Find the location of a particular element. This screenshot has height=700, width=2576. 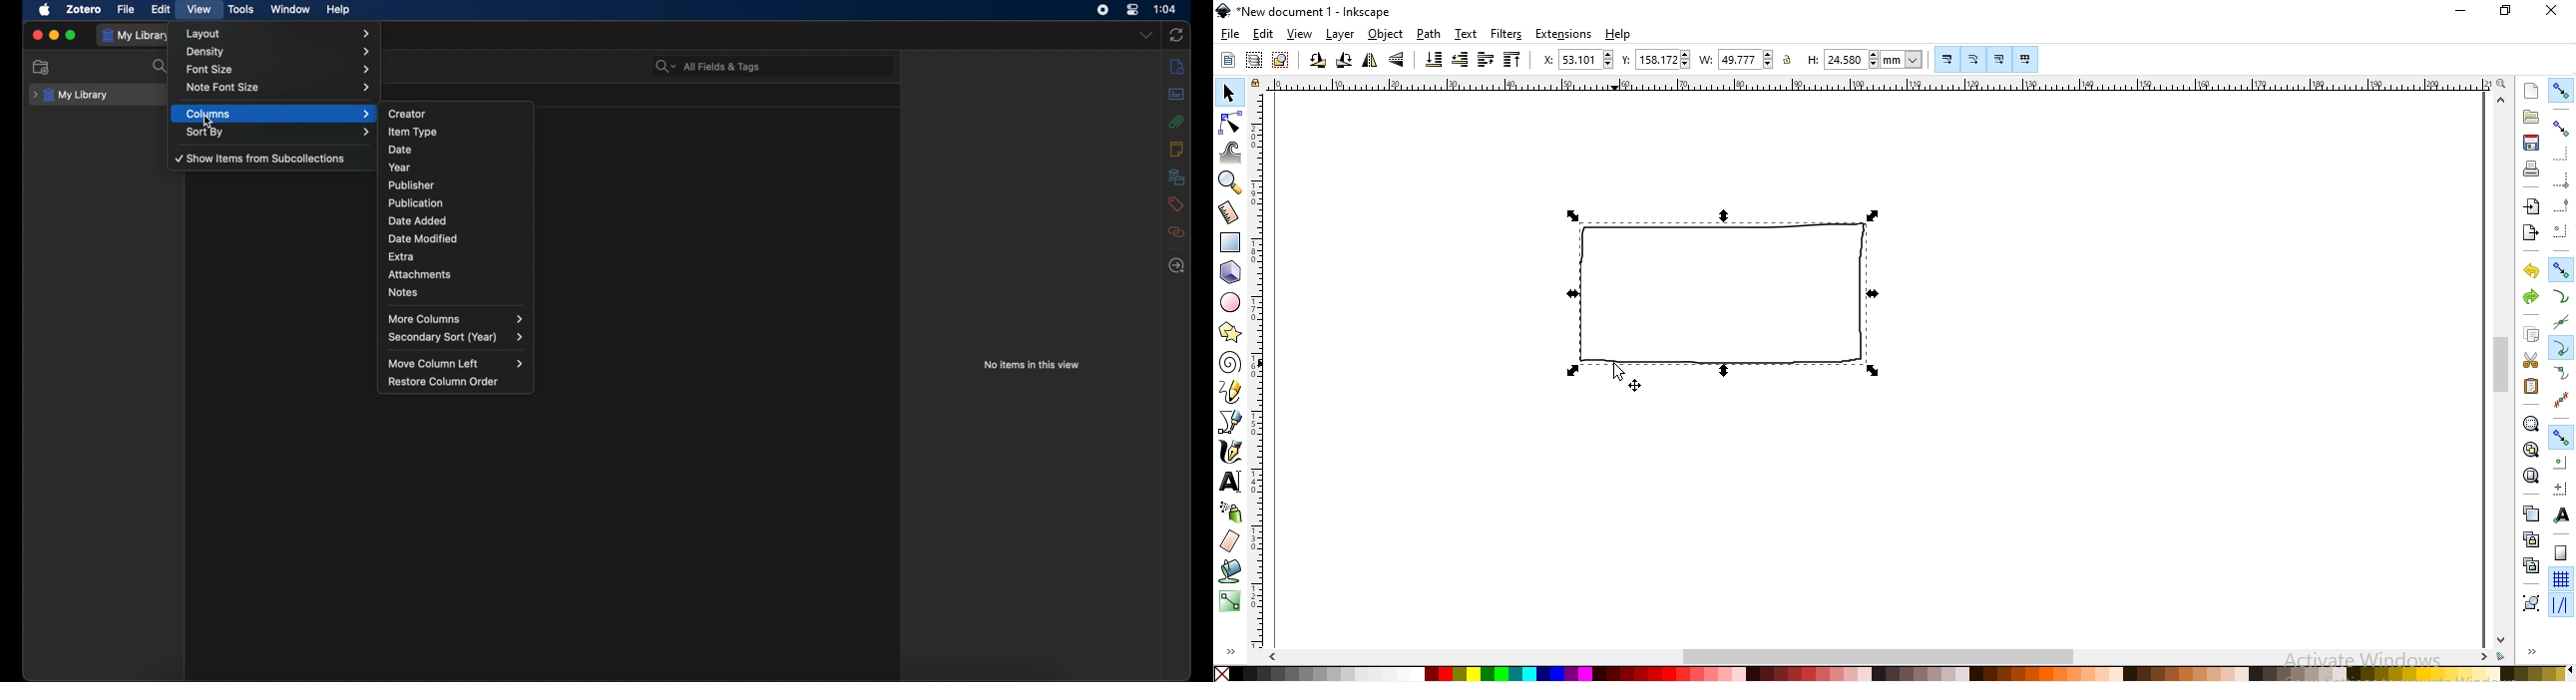

vertical coordinate of selection is located at coordinates (1655, 58).